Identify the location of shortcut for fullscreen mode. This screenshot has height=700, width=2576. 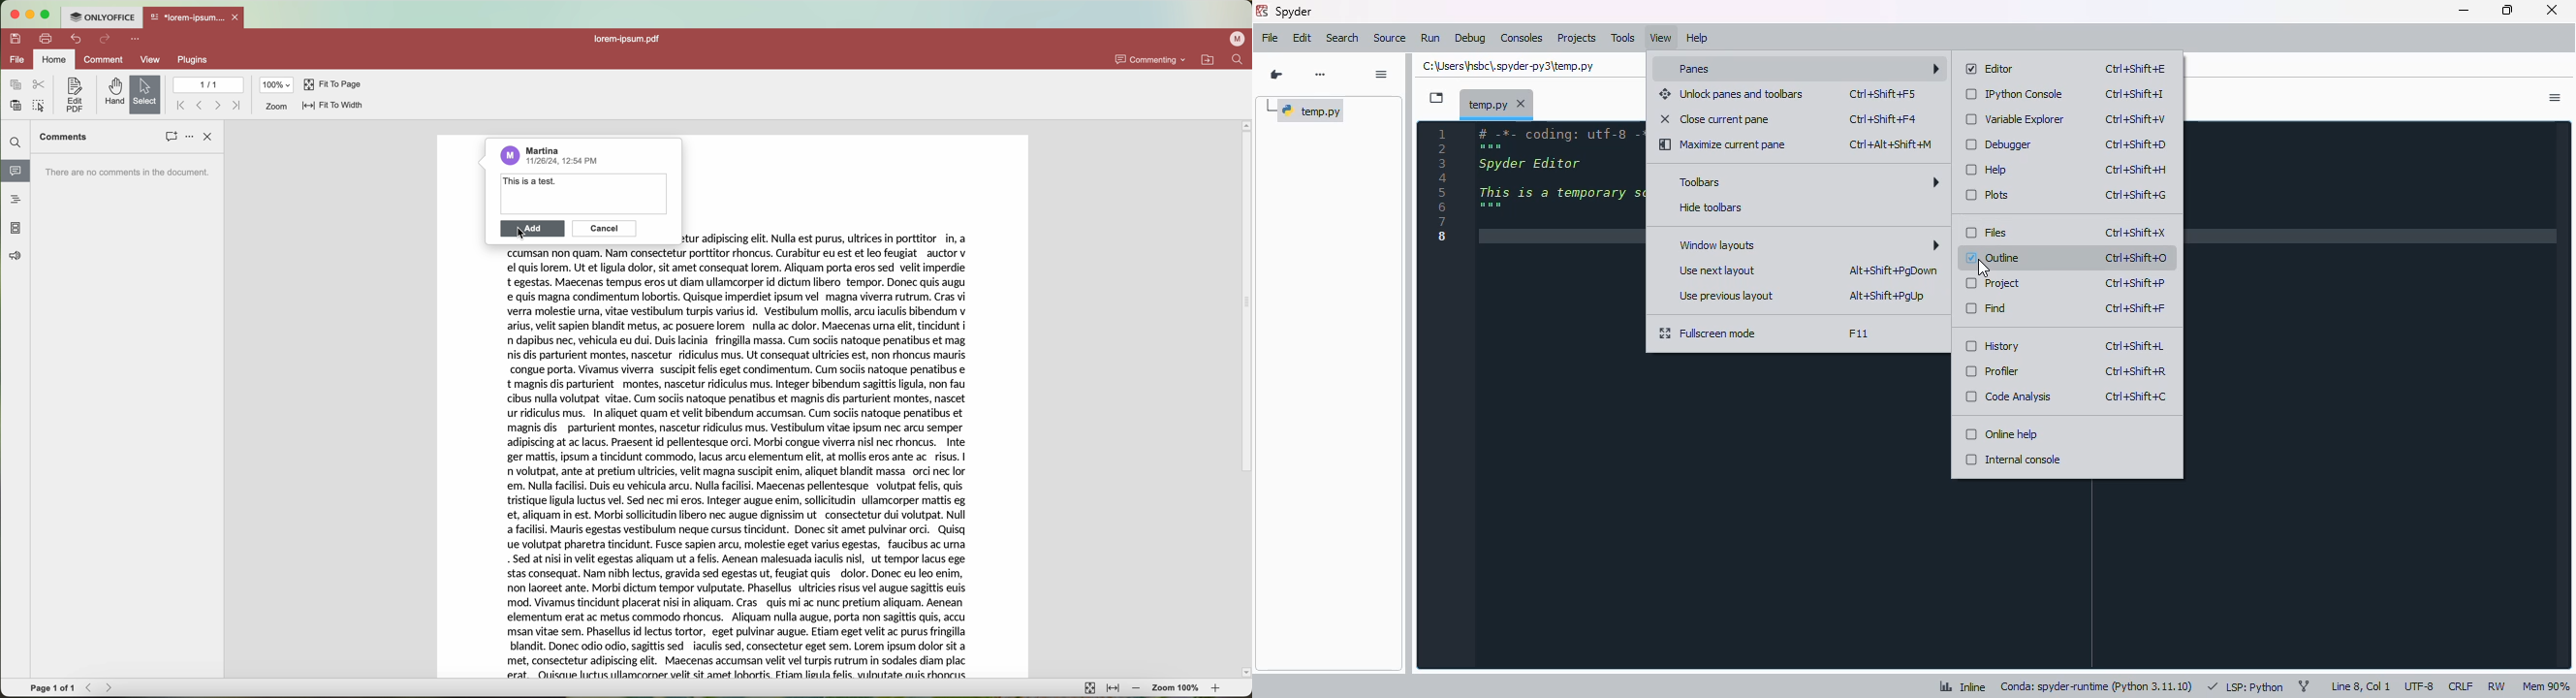
(1858, 333).